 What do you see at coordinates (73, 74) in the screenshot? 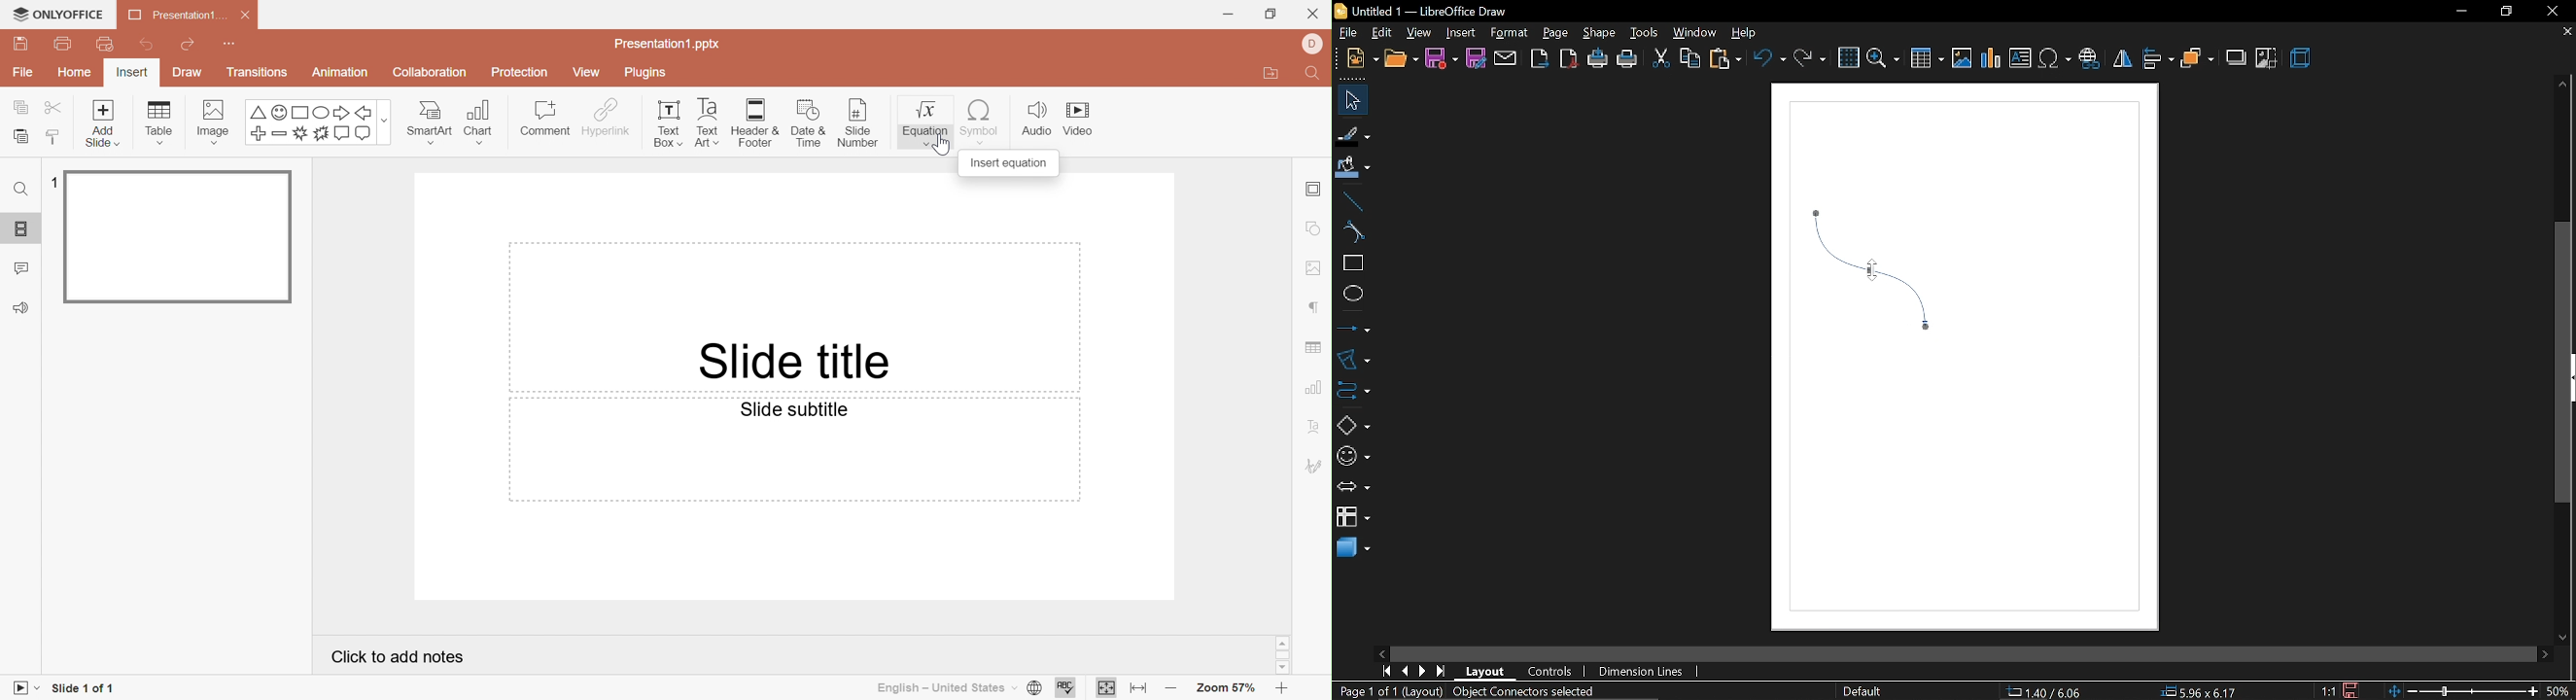
I see `Home` at bounding box center [73, 74].